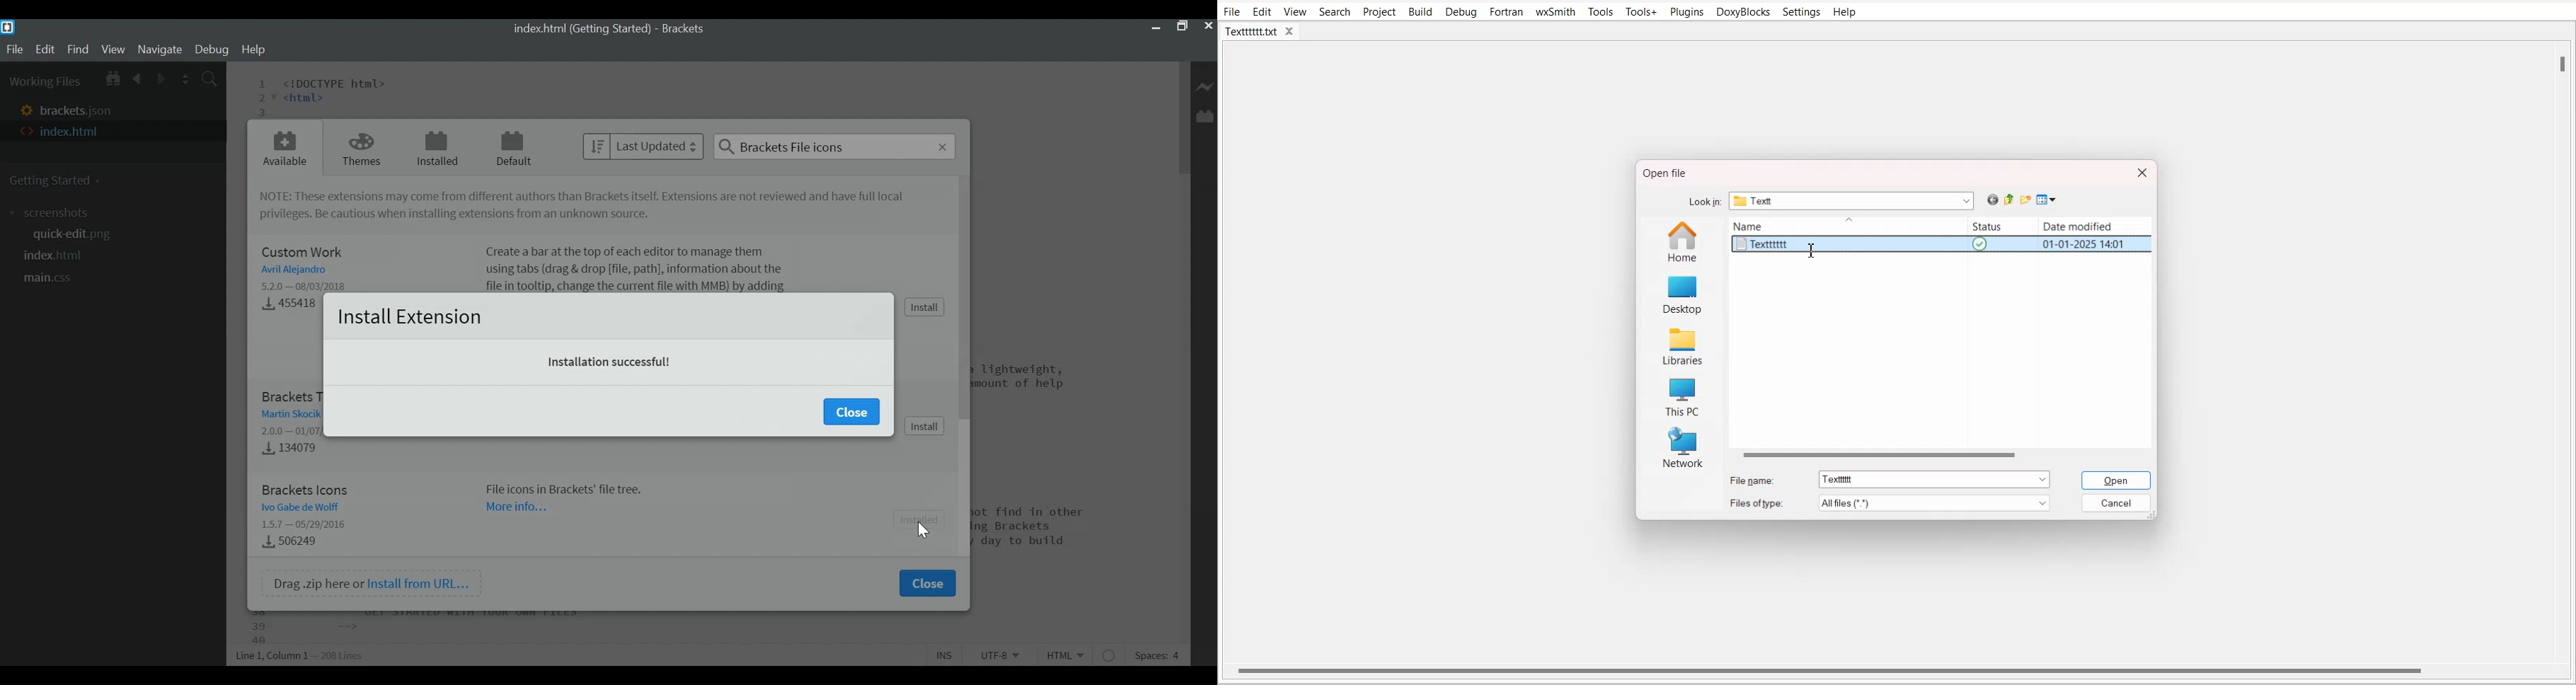 The image size is (2576, 700). I want to click on View, so click(1296, 11).